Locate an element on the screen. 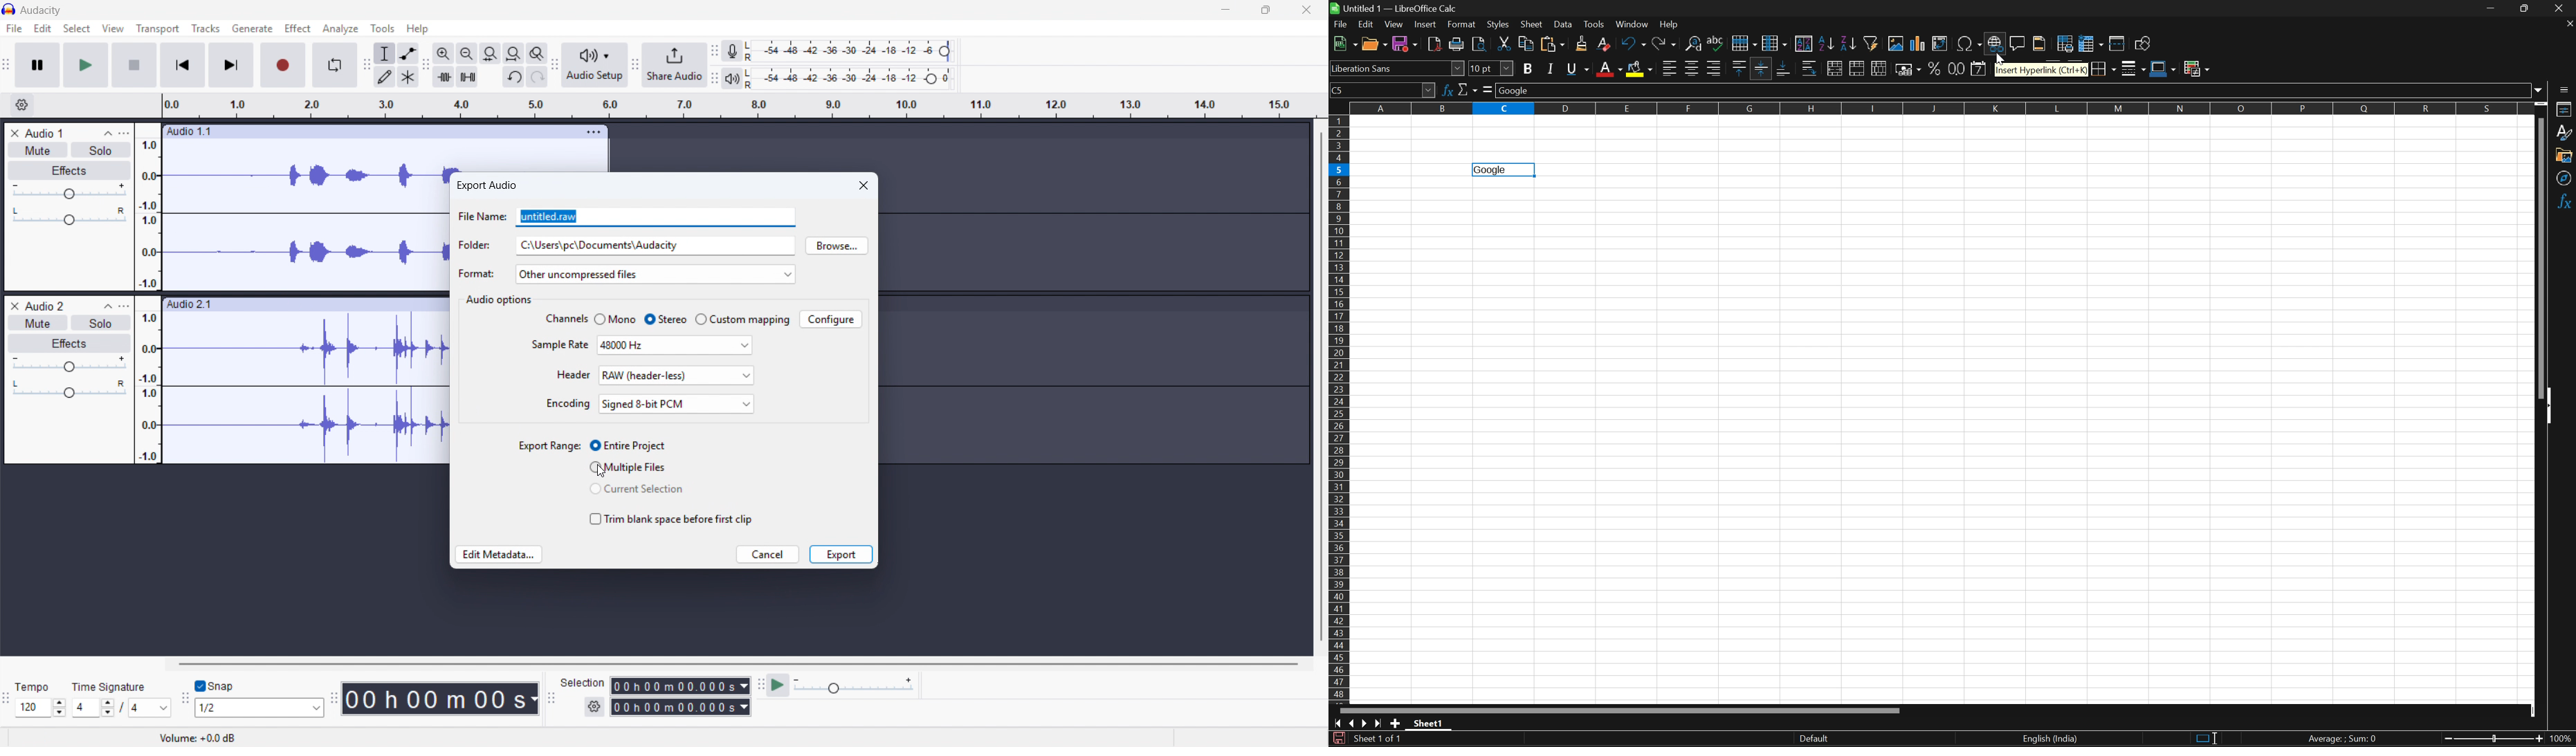  Restore down is located at coordinates (2524, 10).